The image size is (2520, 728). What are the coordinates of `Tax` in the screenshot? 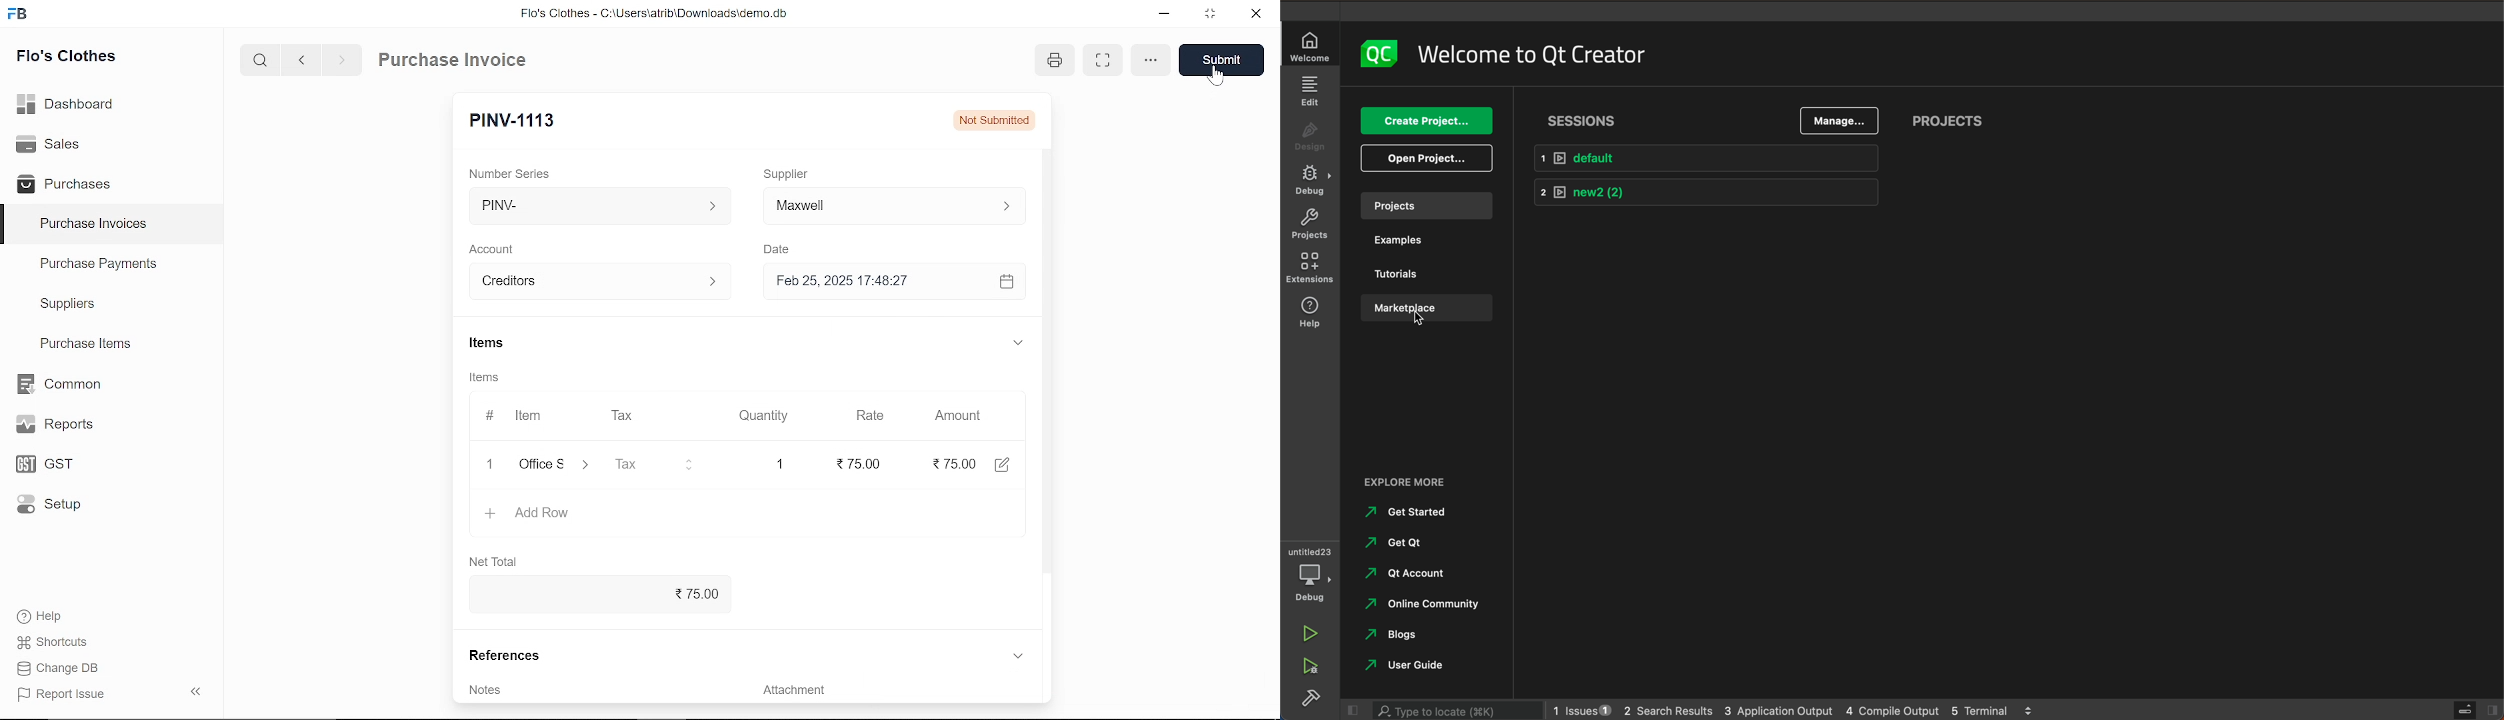 It's located at (626, 416).